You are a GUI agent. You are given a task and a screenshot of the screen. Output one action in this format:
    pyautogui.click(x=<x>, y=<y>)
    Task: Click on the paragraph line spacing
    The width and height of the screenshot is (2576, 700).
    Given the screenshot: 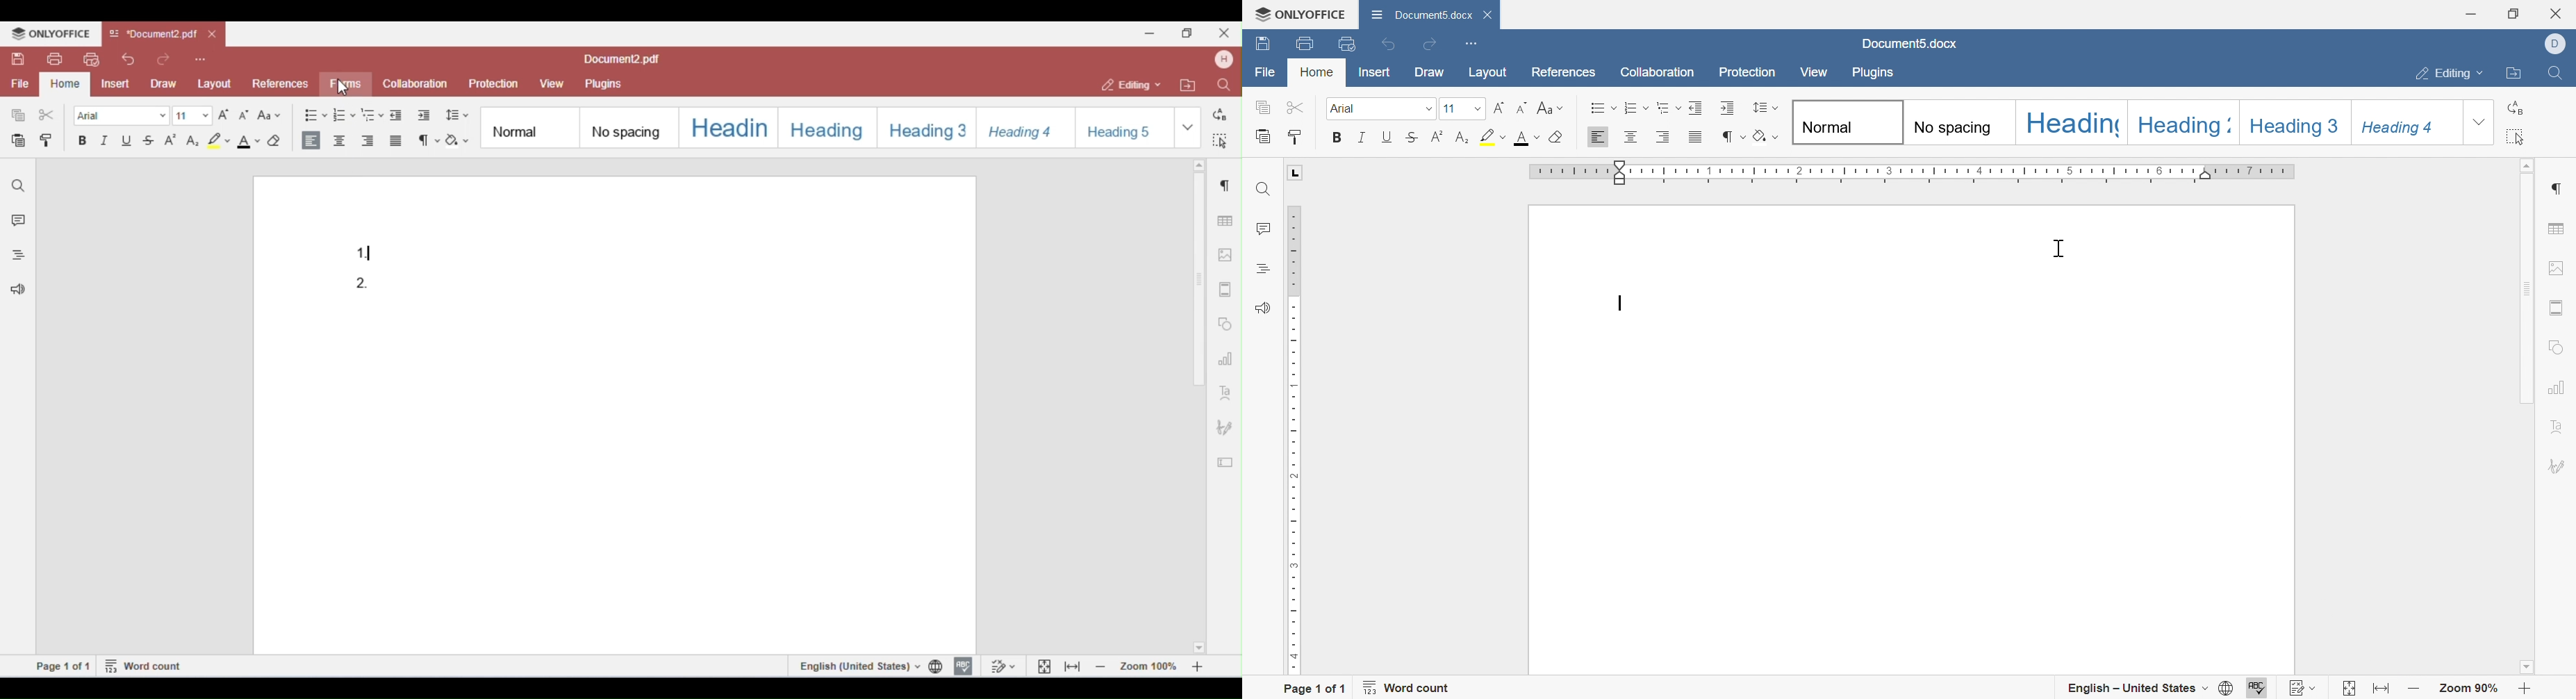 What is the action you would take?
    pyautogui.click(x=1766, y=108)
    